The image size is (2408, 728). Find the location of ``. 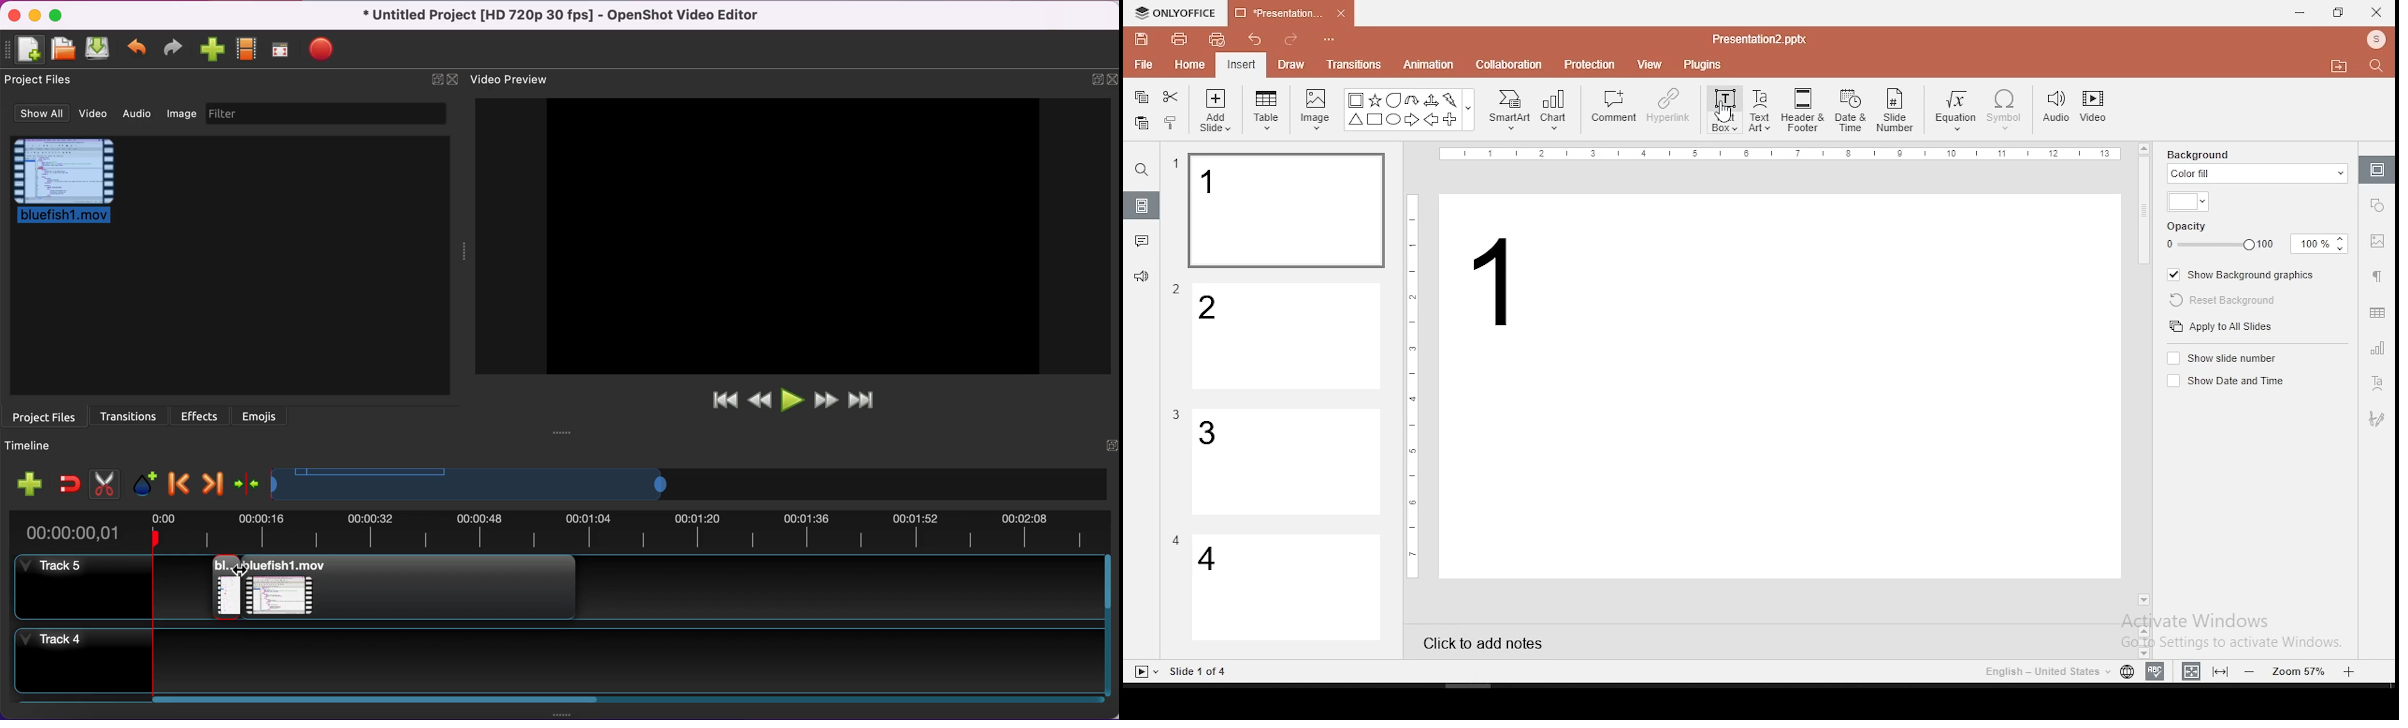

 is located at coordinates (1200, 672).